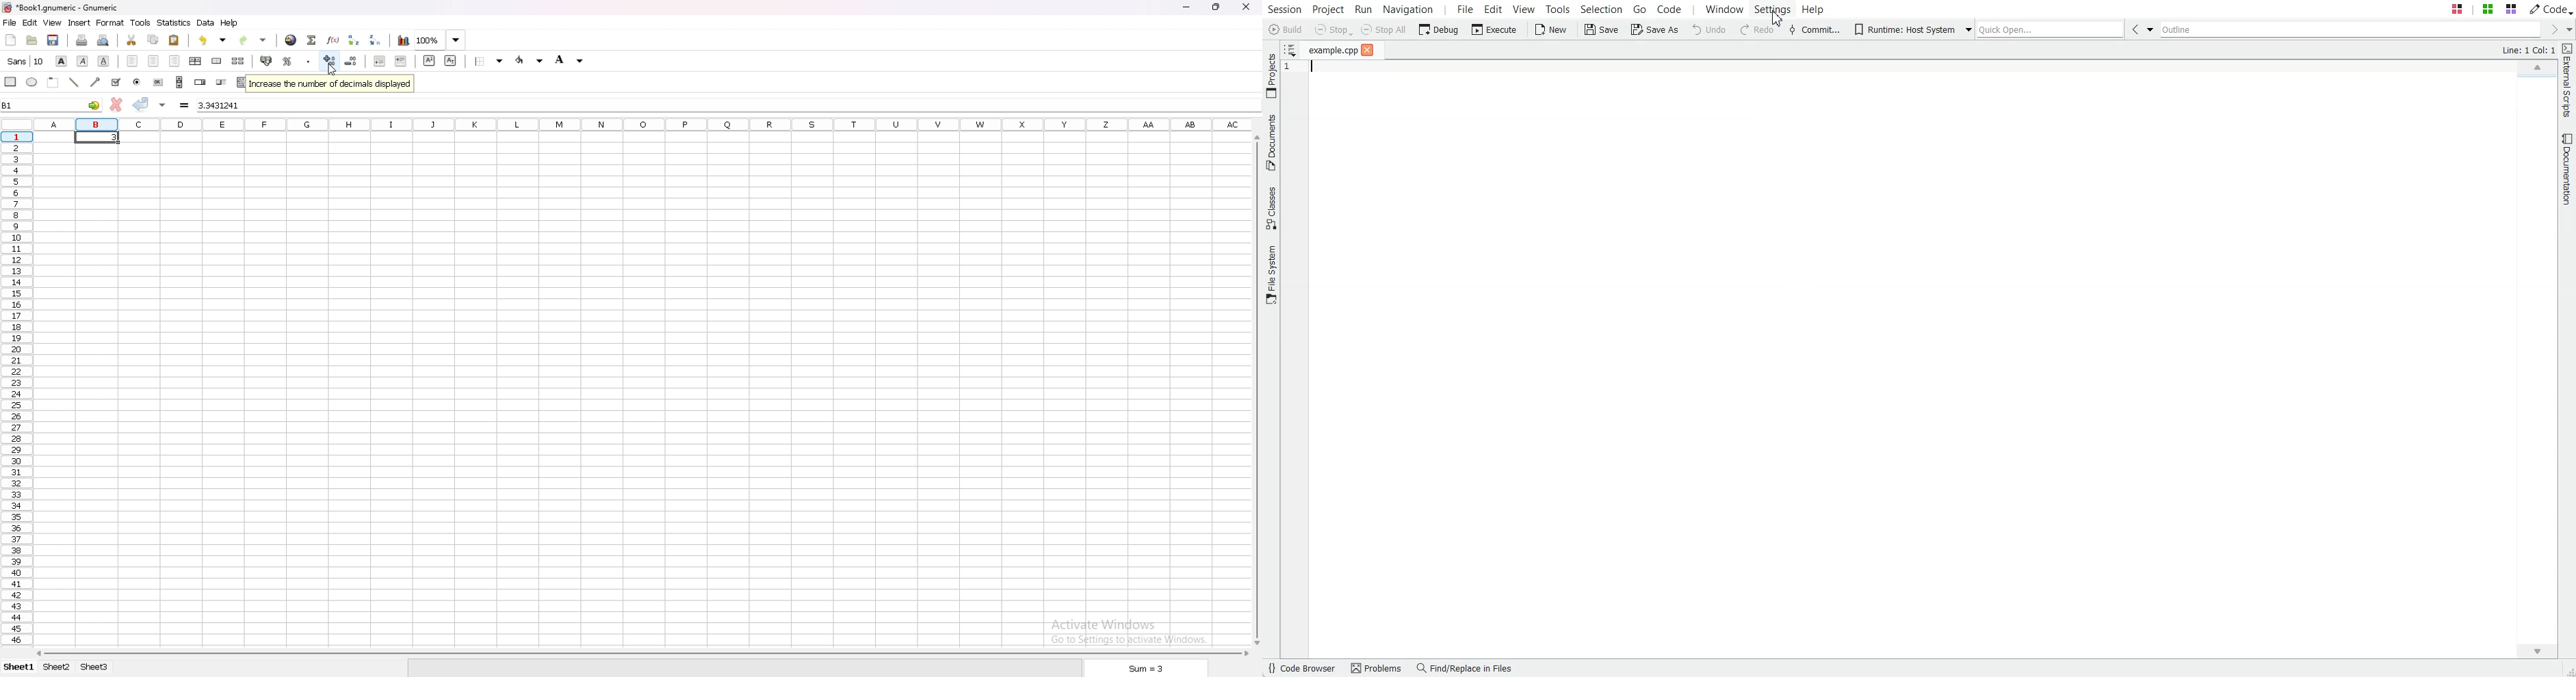 The image size is (2576, 700). Describe the element at coordinates (175, 60) in the screenshot. I see `right indent` at that location.